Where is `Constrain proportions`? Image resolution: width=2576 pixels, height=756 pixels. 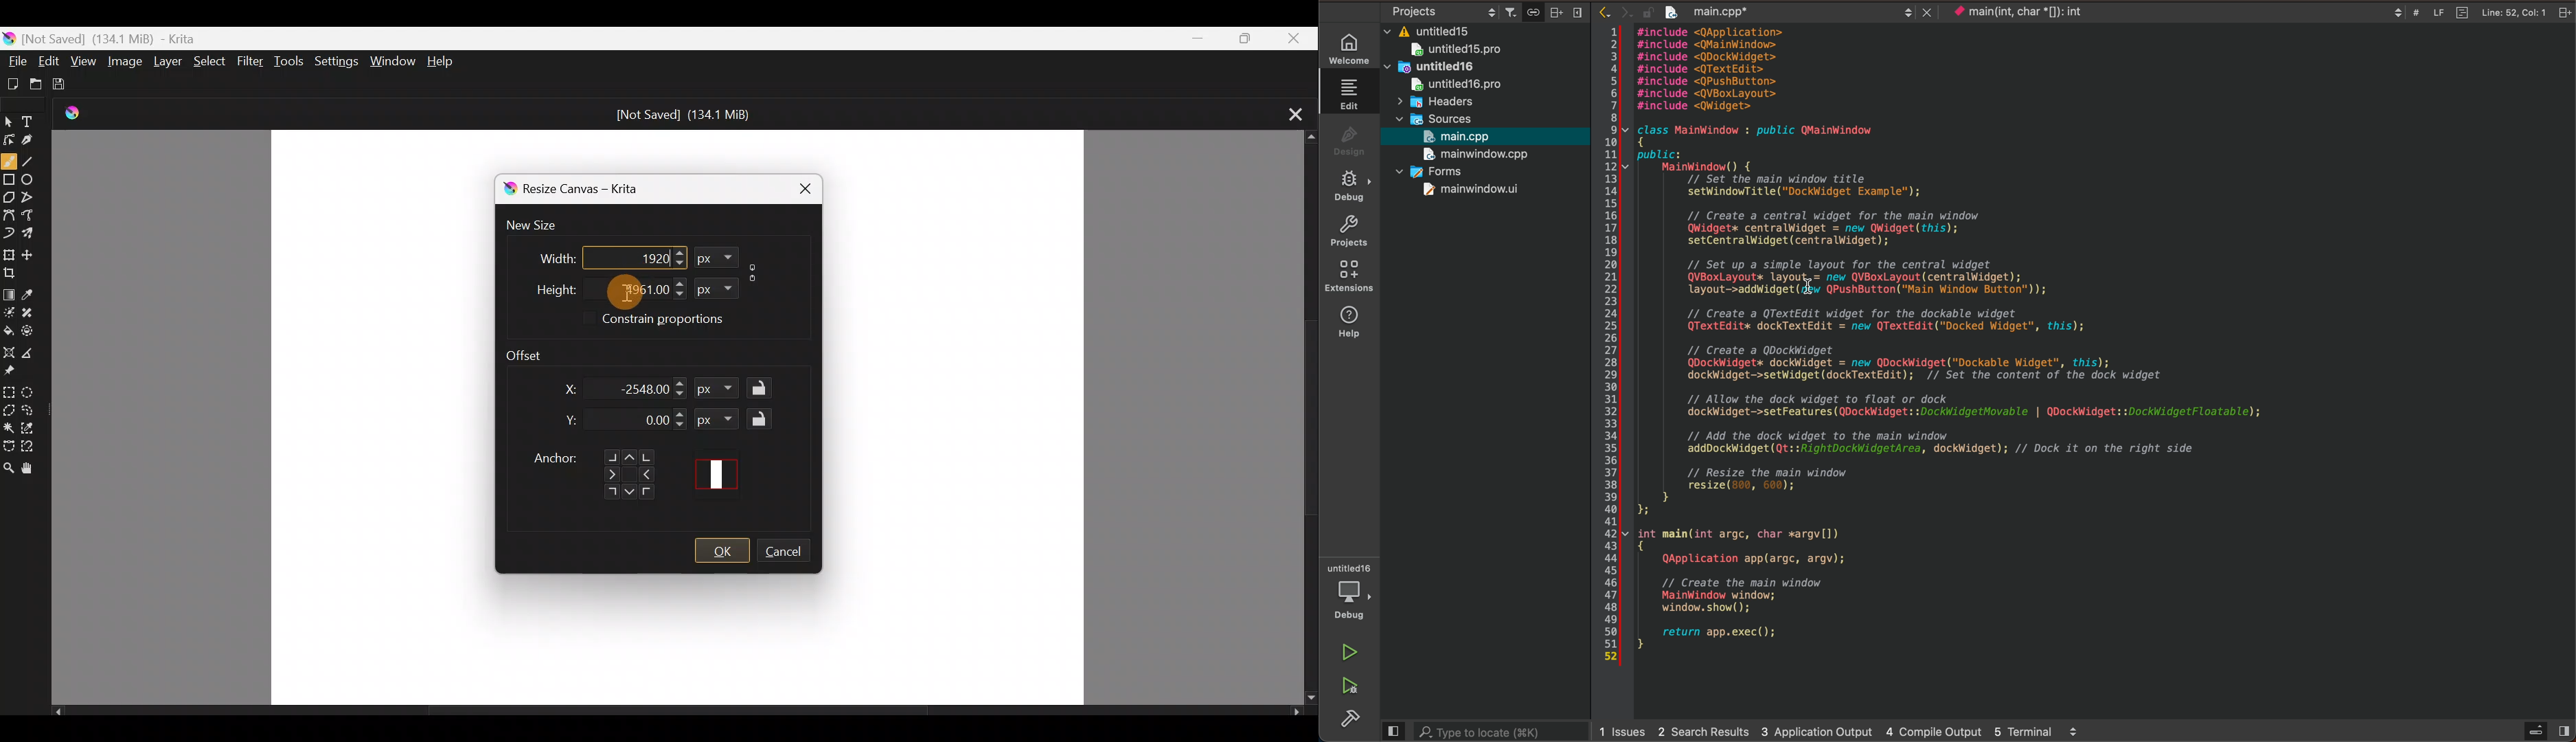
Constrain proportions is located at coordinates (755, 270).